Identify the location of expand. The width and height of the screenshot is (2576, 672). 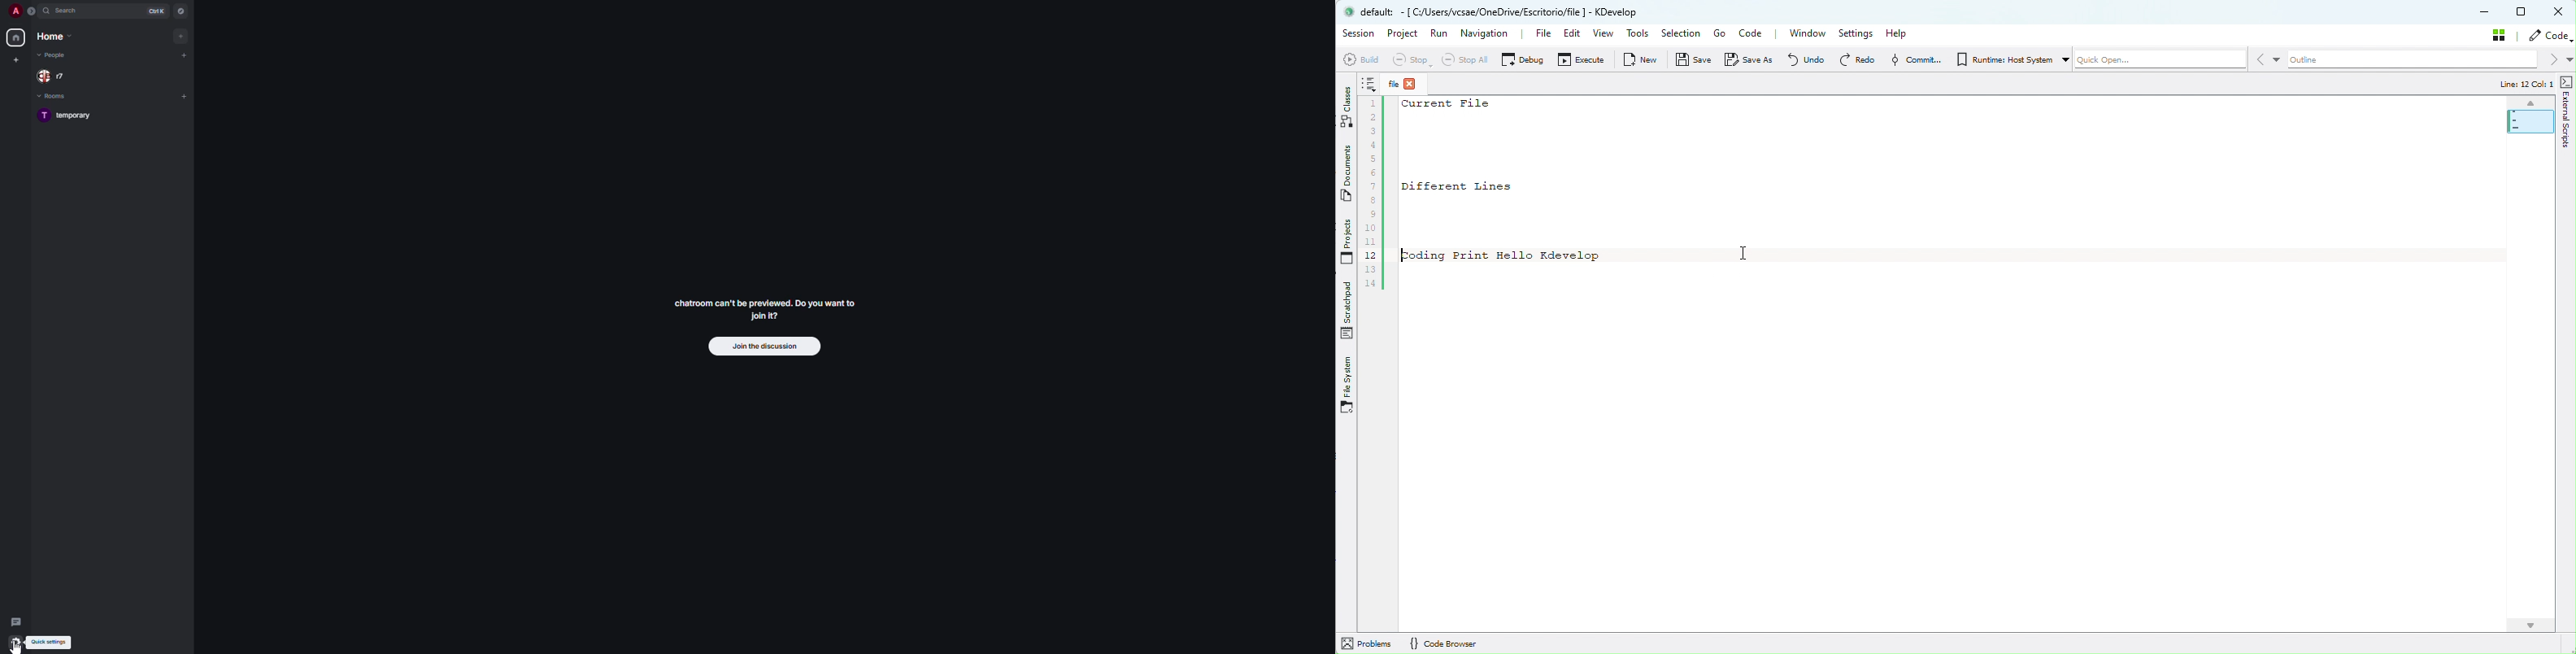
(31, 10).